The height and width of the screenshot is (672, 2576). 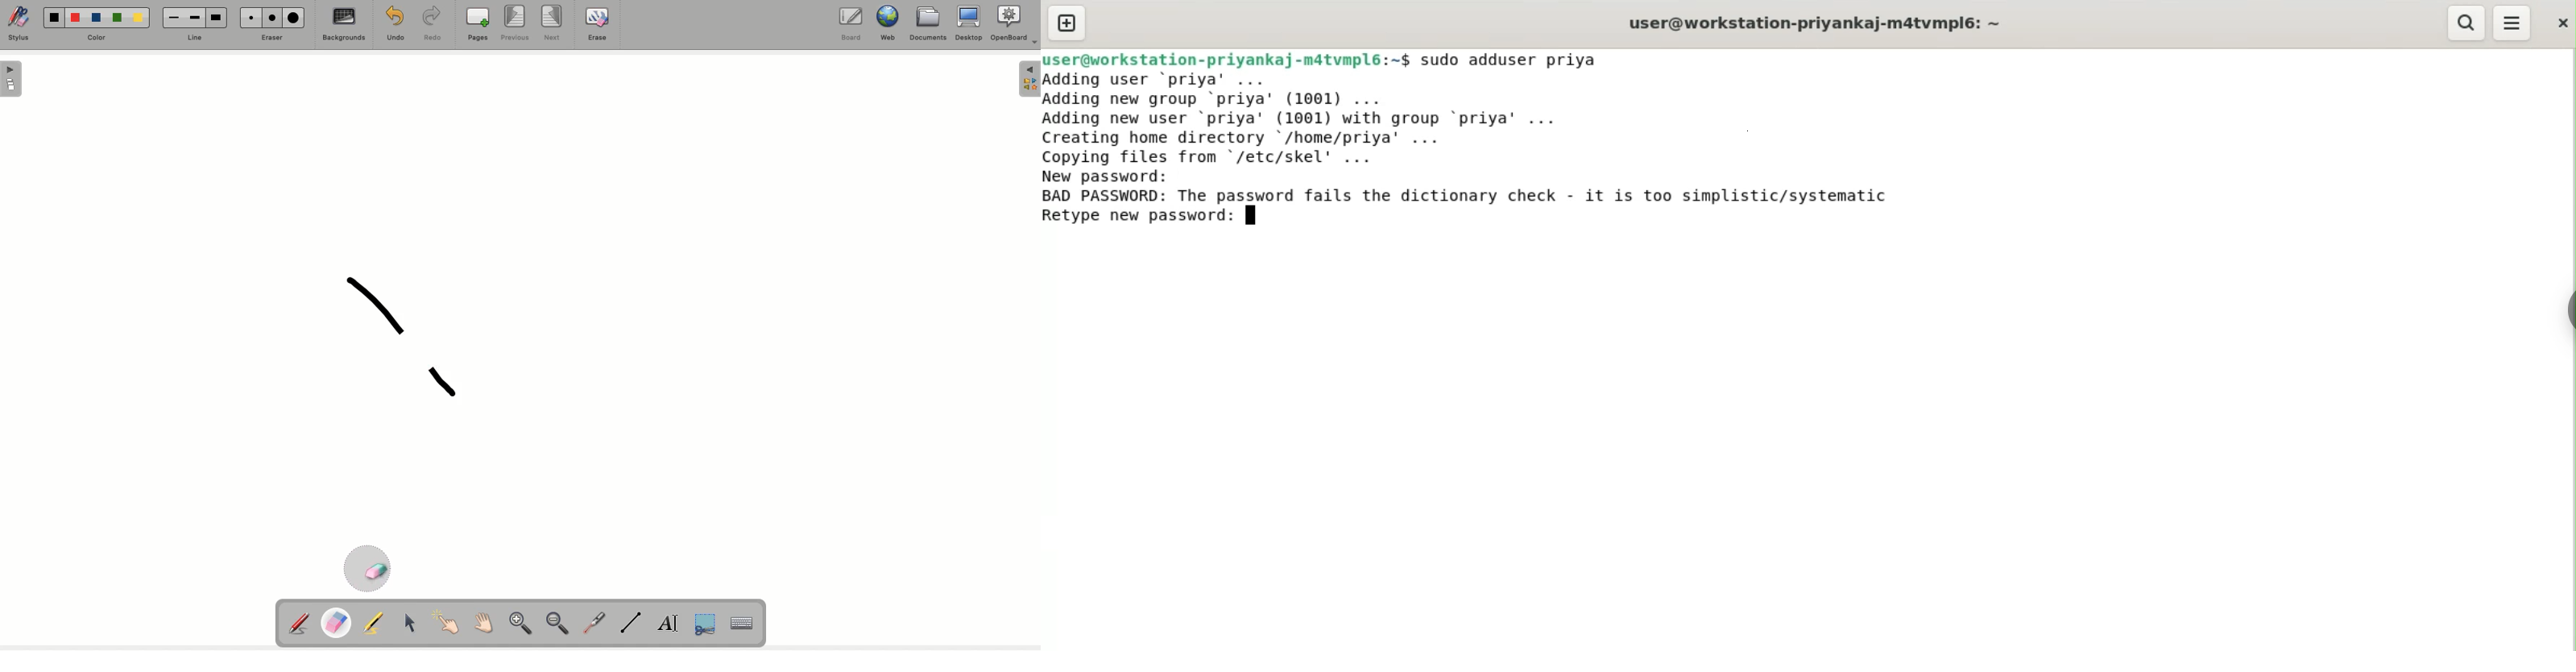 I want to click on Shape draw, so click(x=405, y=339).